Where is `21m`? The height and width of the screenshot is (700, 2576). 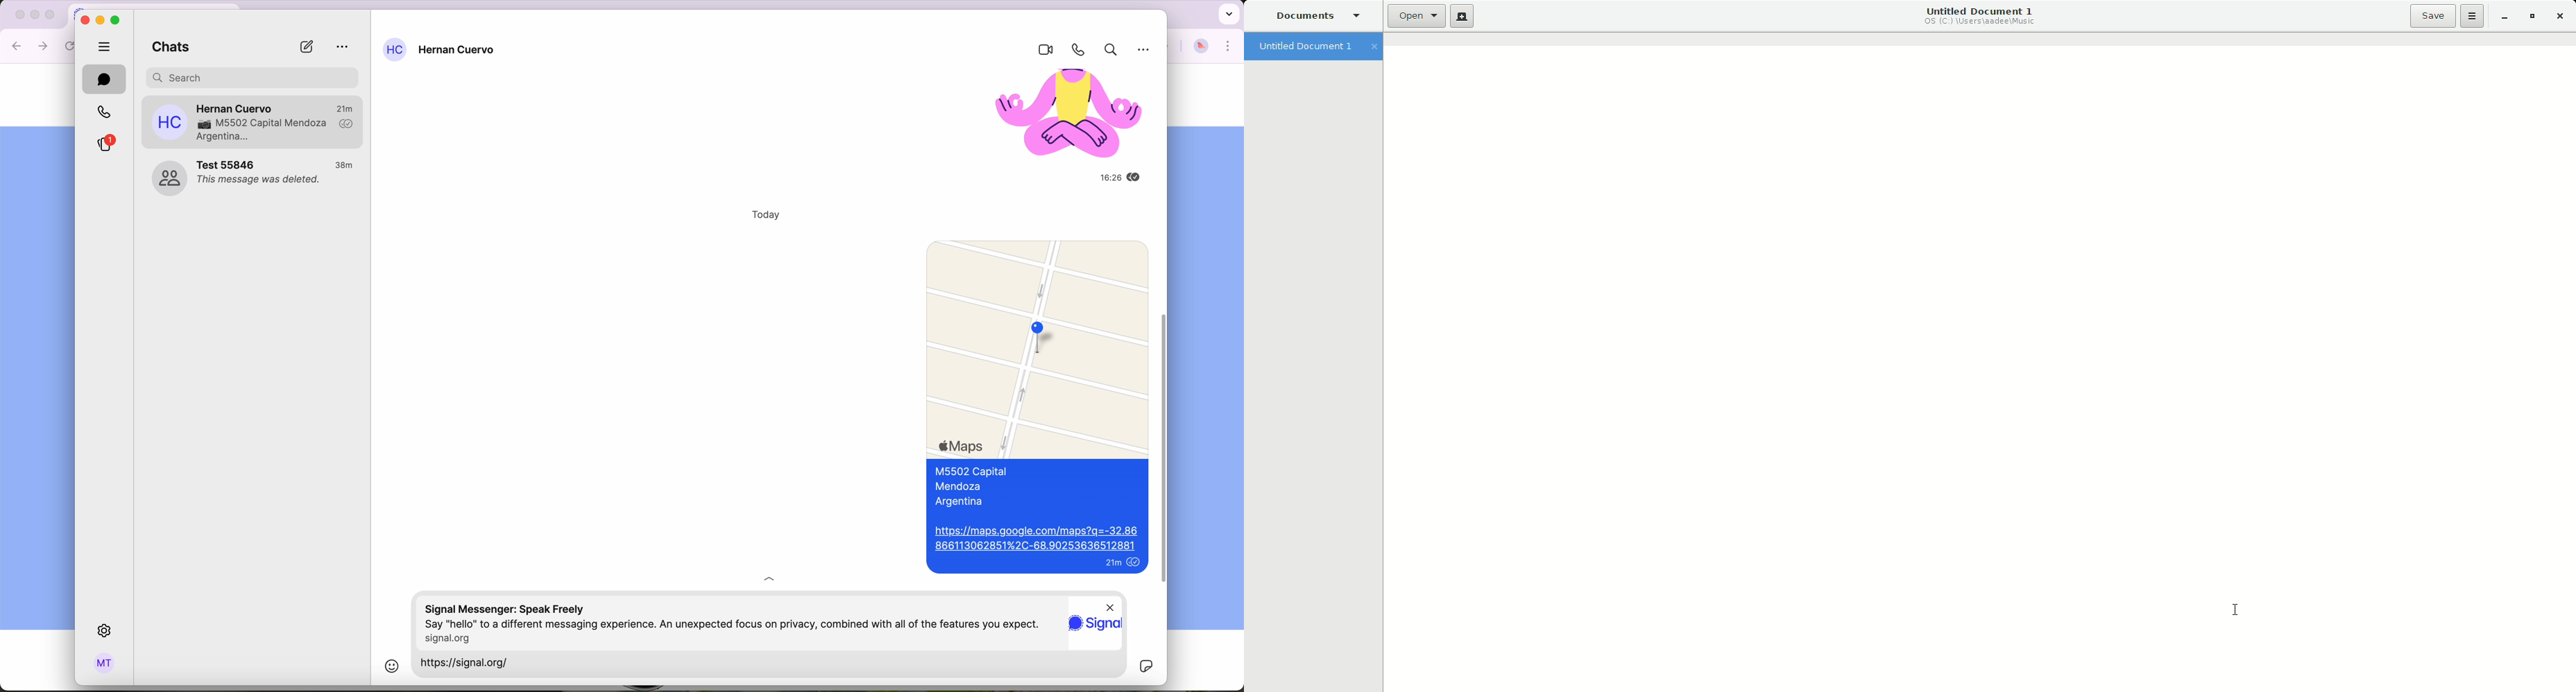
21m is located at coordinates (1109, 563).